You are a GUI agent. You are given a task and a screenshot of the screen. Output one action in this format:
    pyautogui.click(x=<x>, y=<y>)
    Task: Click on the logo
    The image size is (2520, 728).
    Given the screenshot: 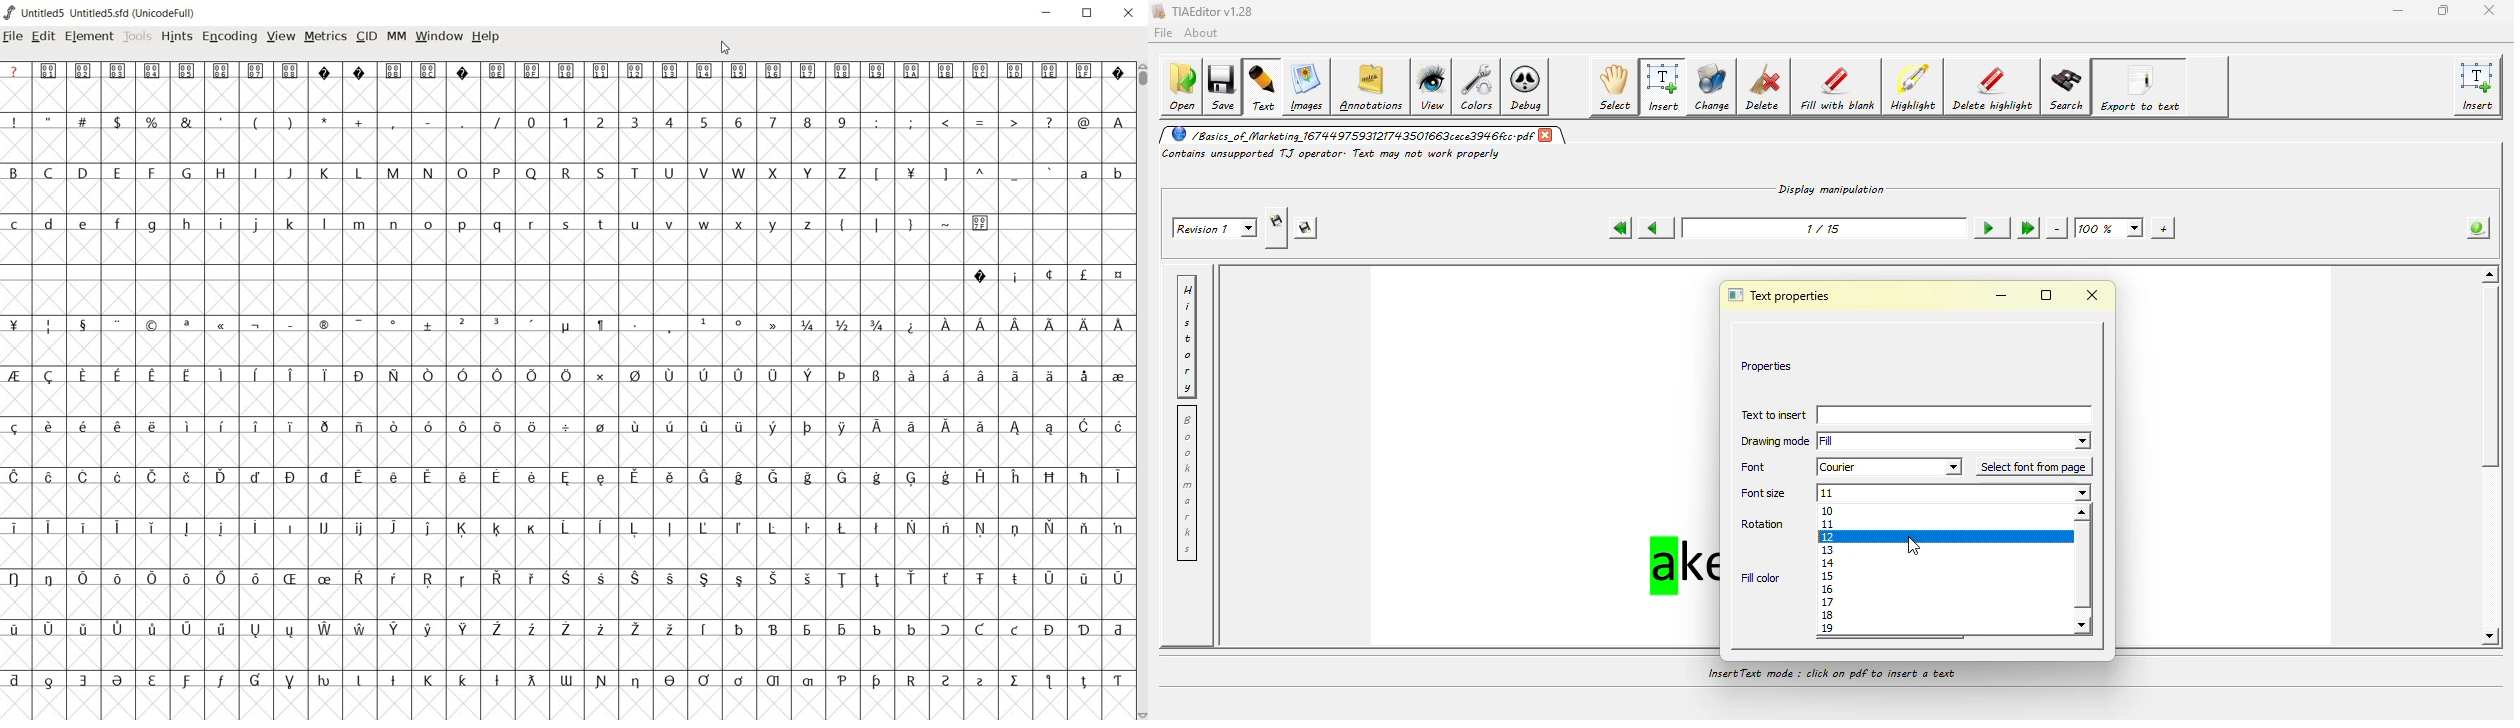 What is the action you would take?
    pyautogui.click(x=10, y=12)
    